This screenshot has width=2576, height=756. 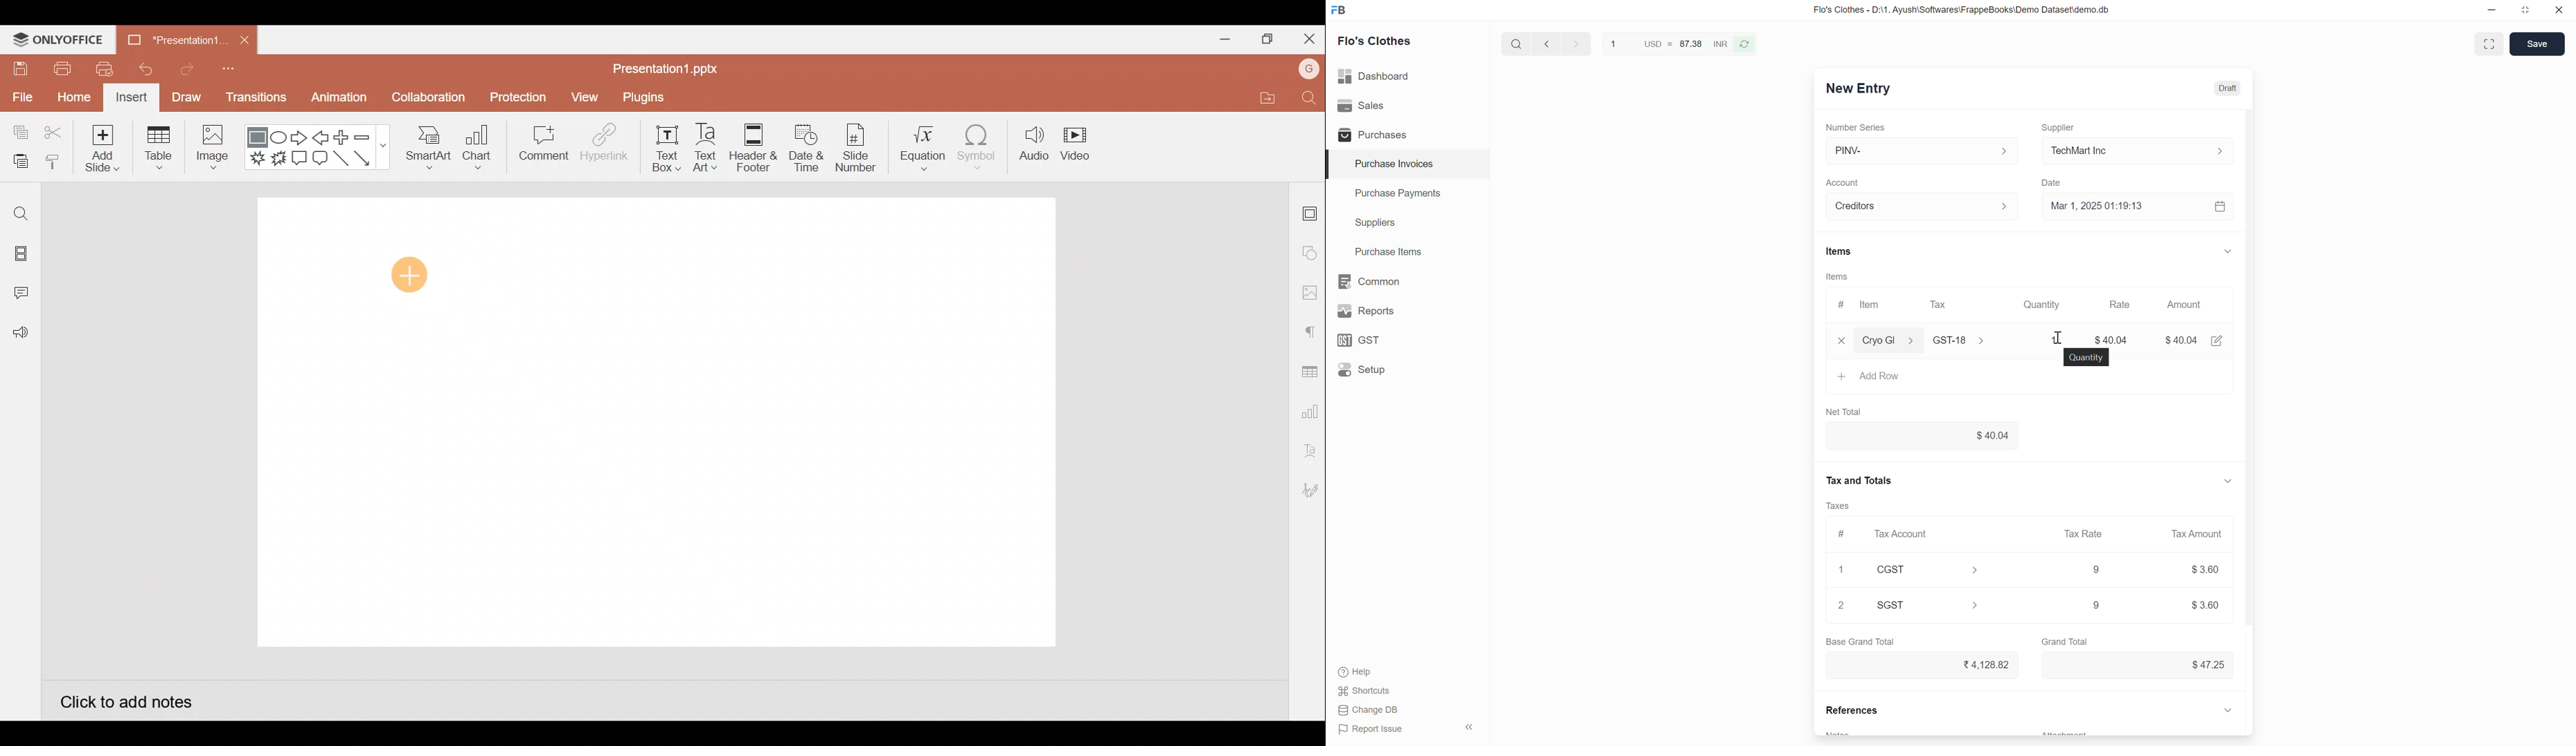 I want to click on 2, so click(x=1842, y=606).